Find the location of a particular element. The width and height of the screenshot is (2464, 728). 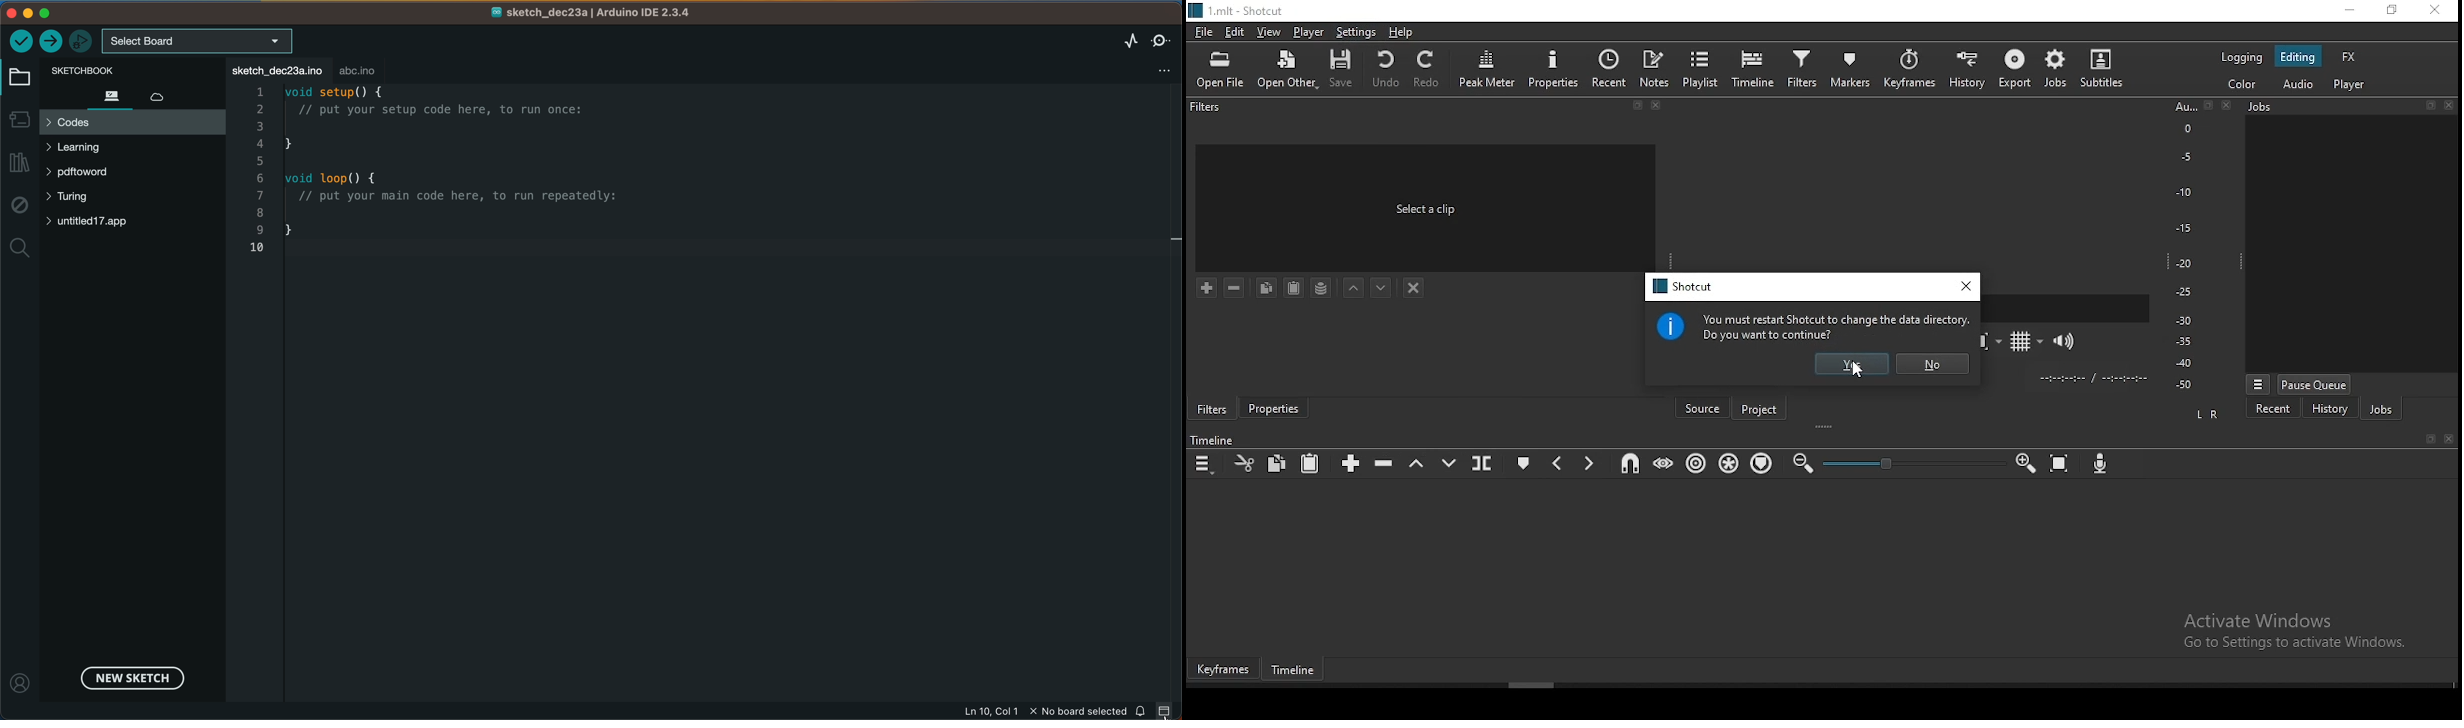

save is located at coordinates (1345, 68).